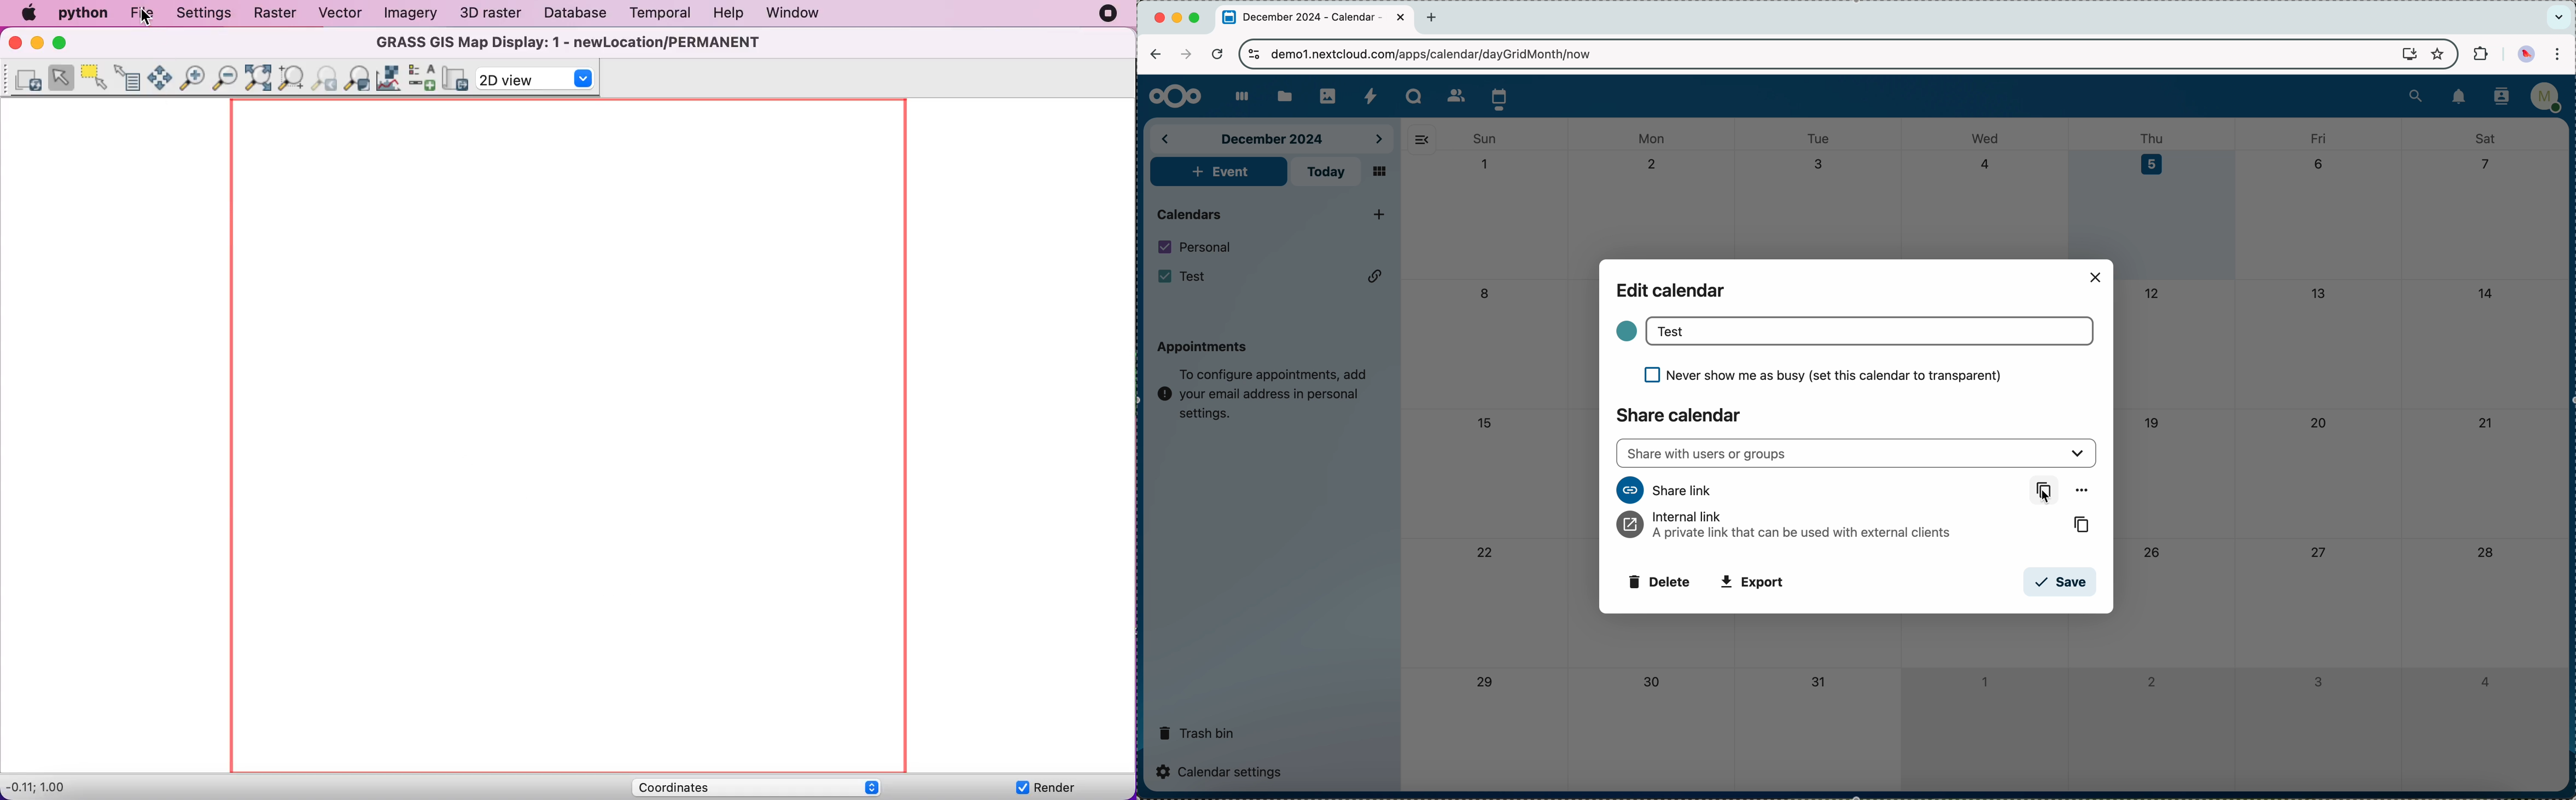 The image size is (2576, 812). What do you see at coordinates (1655, 683) in the screenshot?
I see `30` at bounding box center [1655, 683].